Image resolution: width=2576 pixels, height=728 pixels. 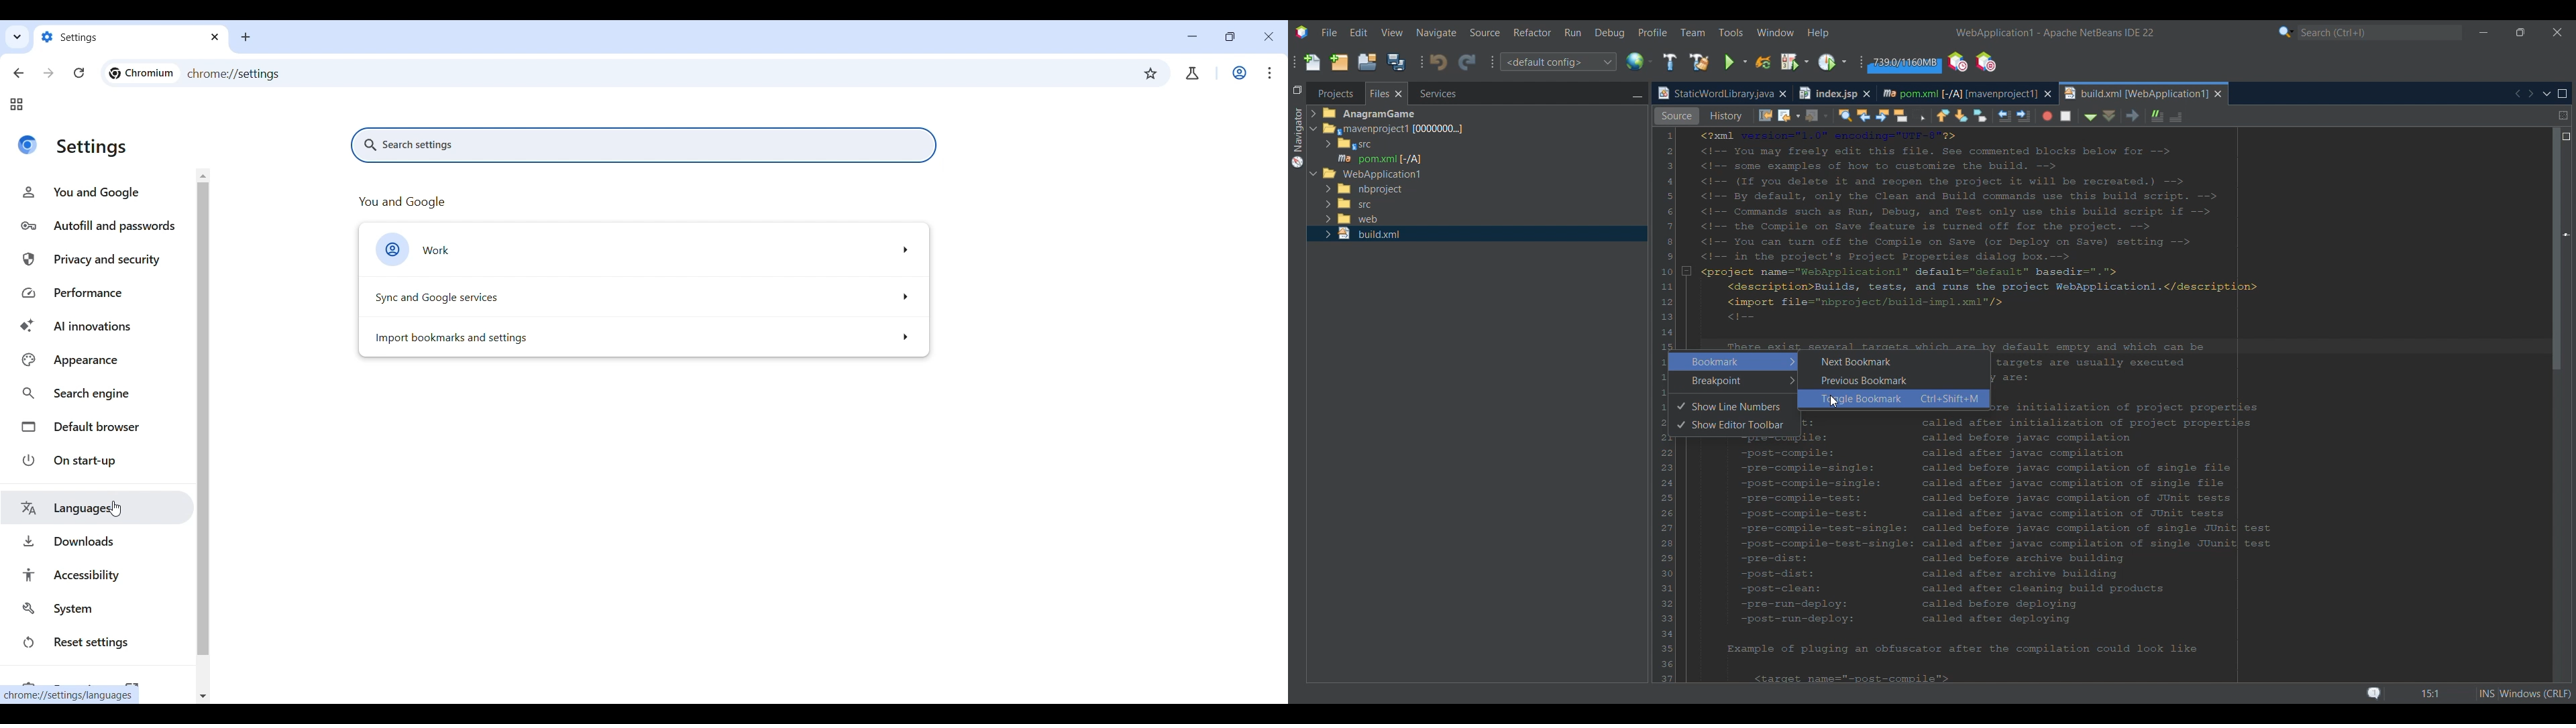 What do you see at coordinates (1558, 62) in the screenshot?
I see `Configuration options` at bounding box center [1558, 62].